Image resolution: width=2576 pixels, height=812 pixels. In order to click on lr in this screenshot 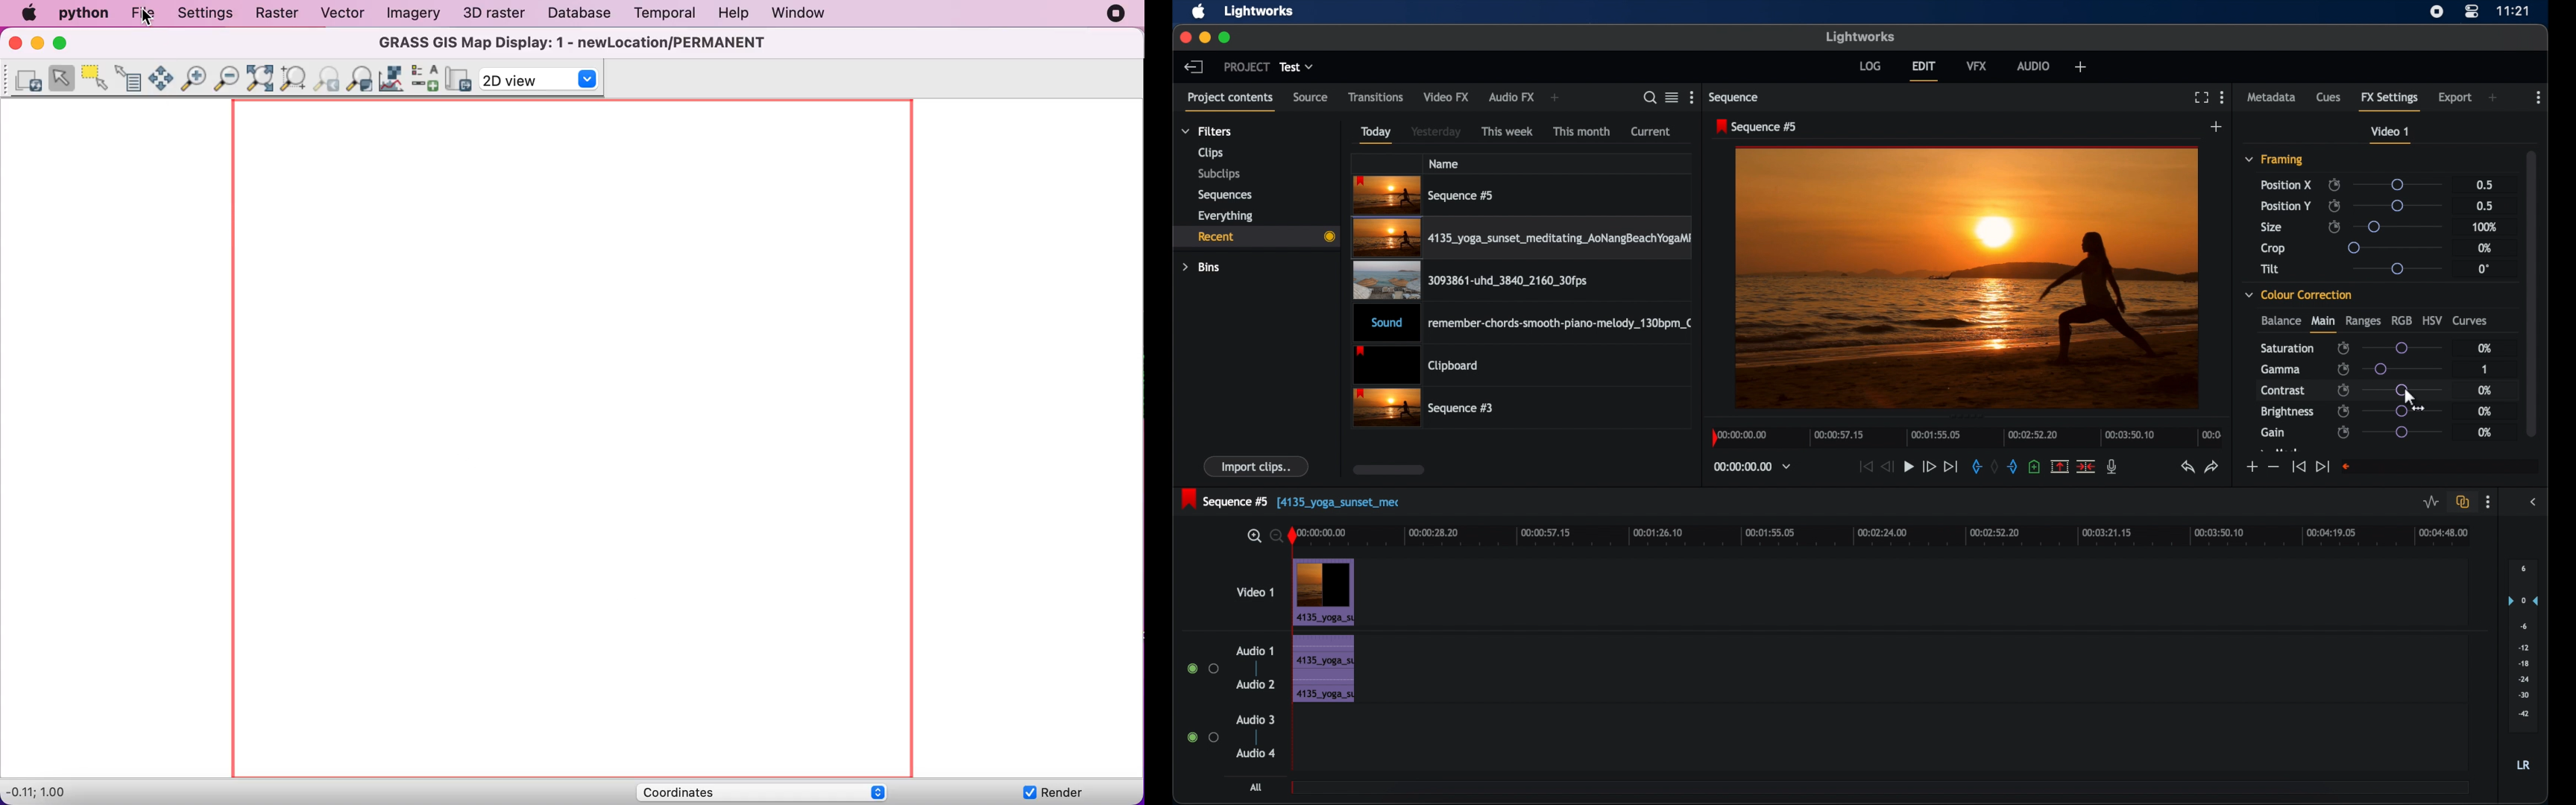, I will do `click(2523, 765)`.